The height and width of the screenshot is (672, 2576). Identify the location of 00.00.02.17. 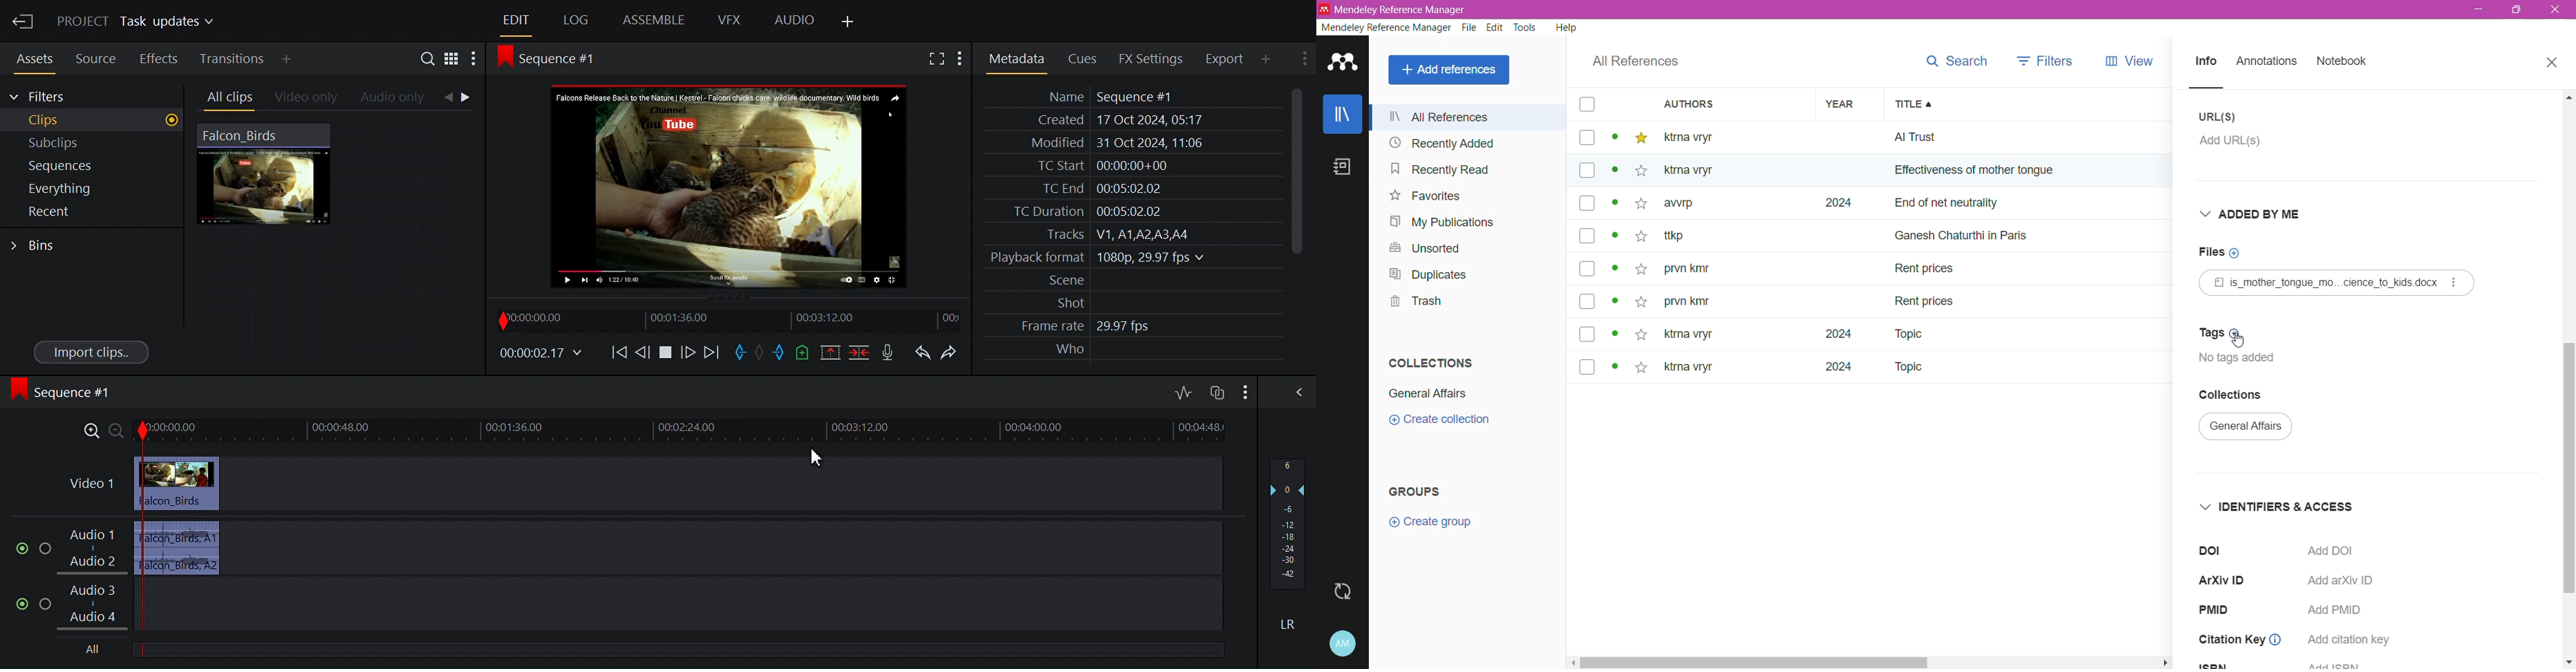
(541, 354).